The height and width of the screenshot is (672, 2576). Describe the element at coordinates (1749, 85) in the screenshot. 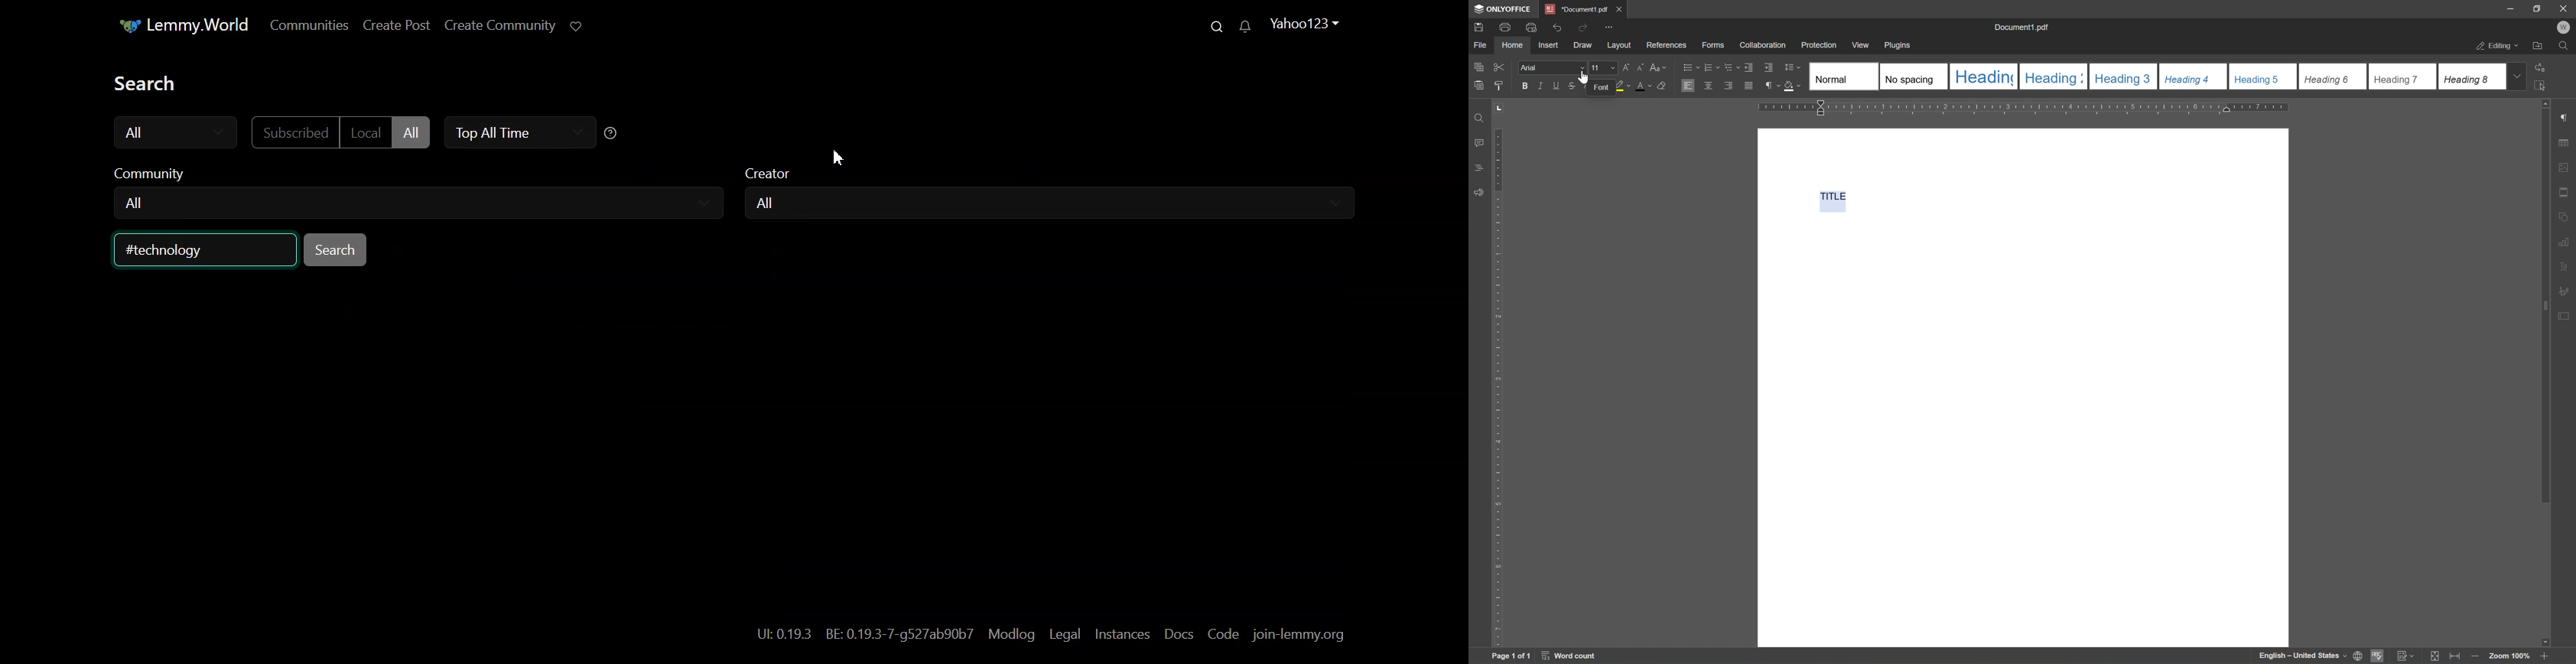

I see `justified` at that location.